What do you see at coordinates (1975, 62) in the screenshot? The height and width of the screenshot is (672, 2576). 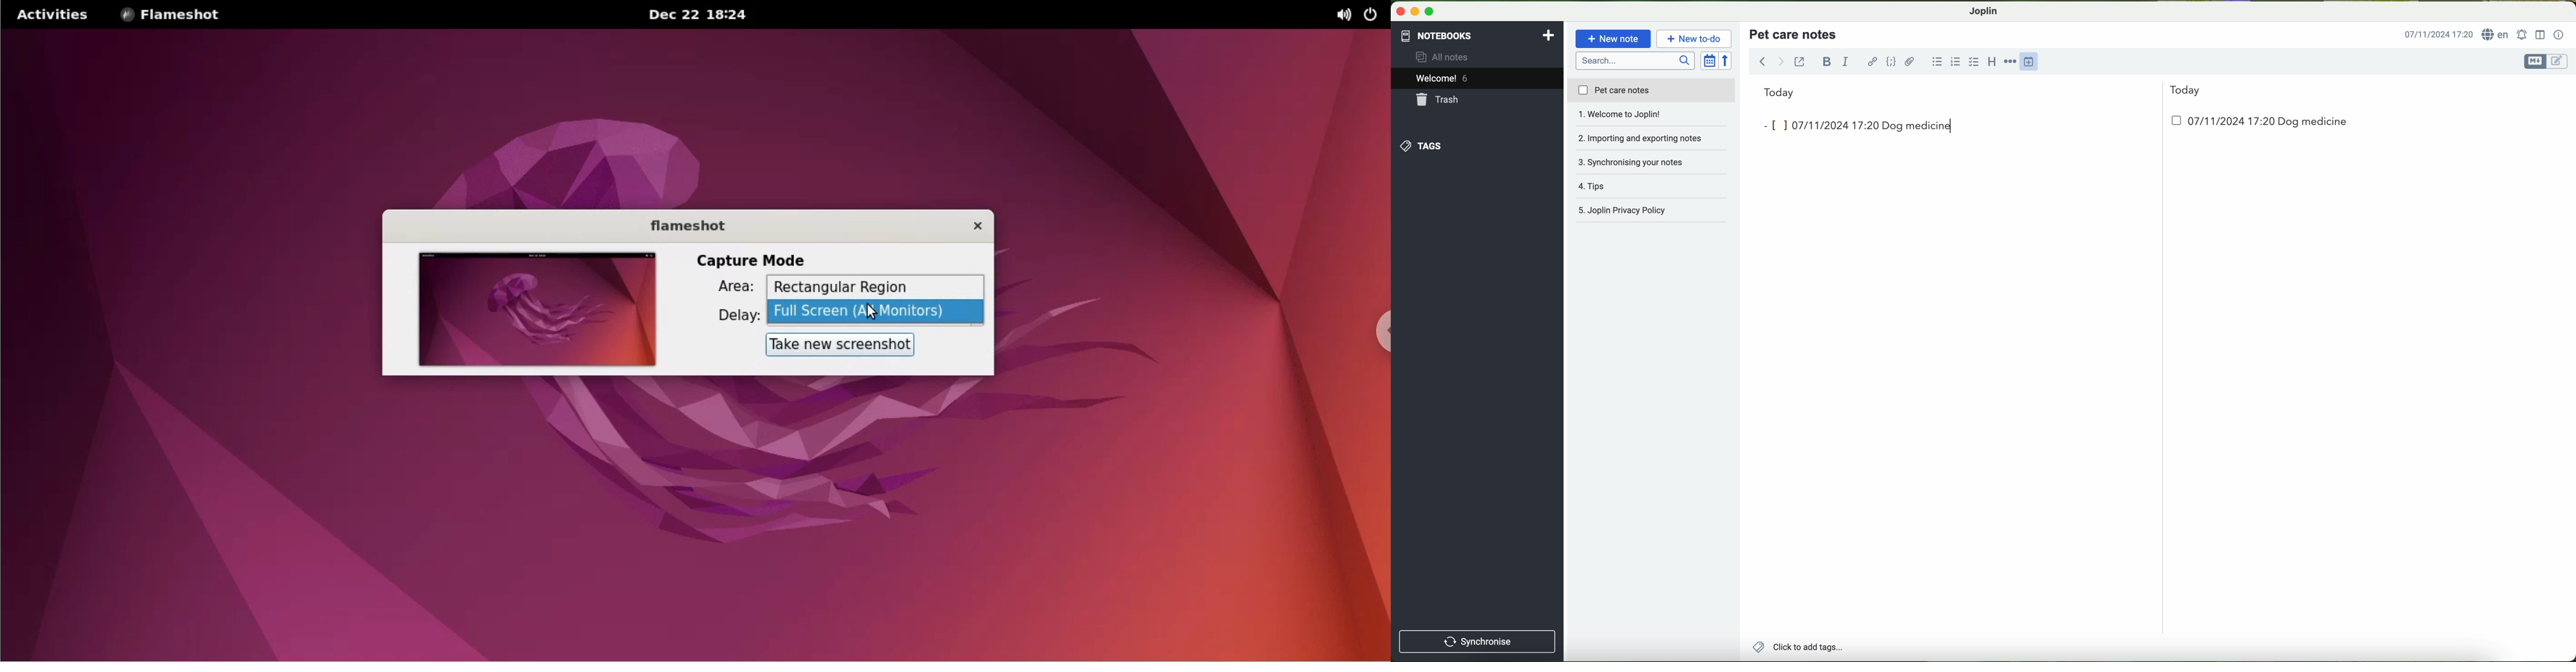 I see `cursor on checkbox option` at bounding box center [1975, 62].